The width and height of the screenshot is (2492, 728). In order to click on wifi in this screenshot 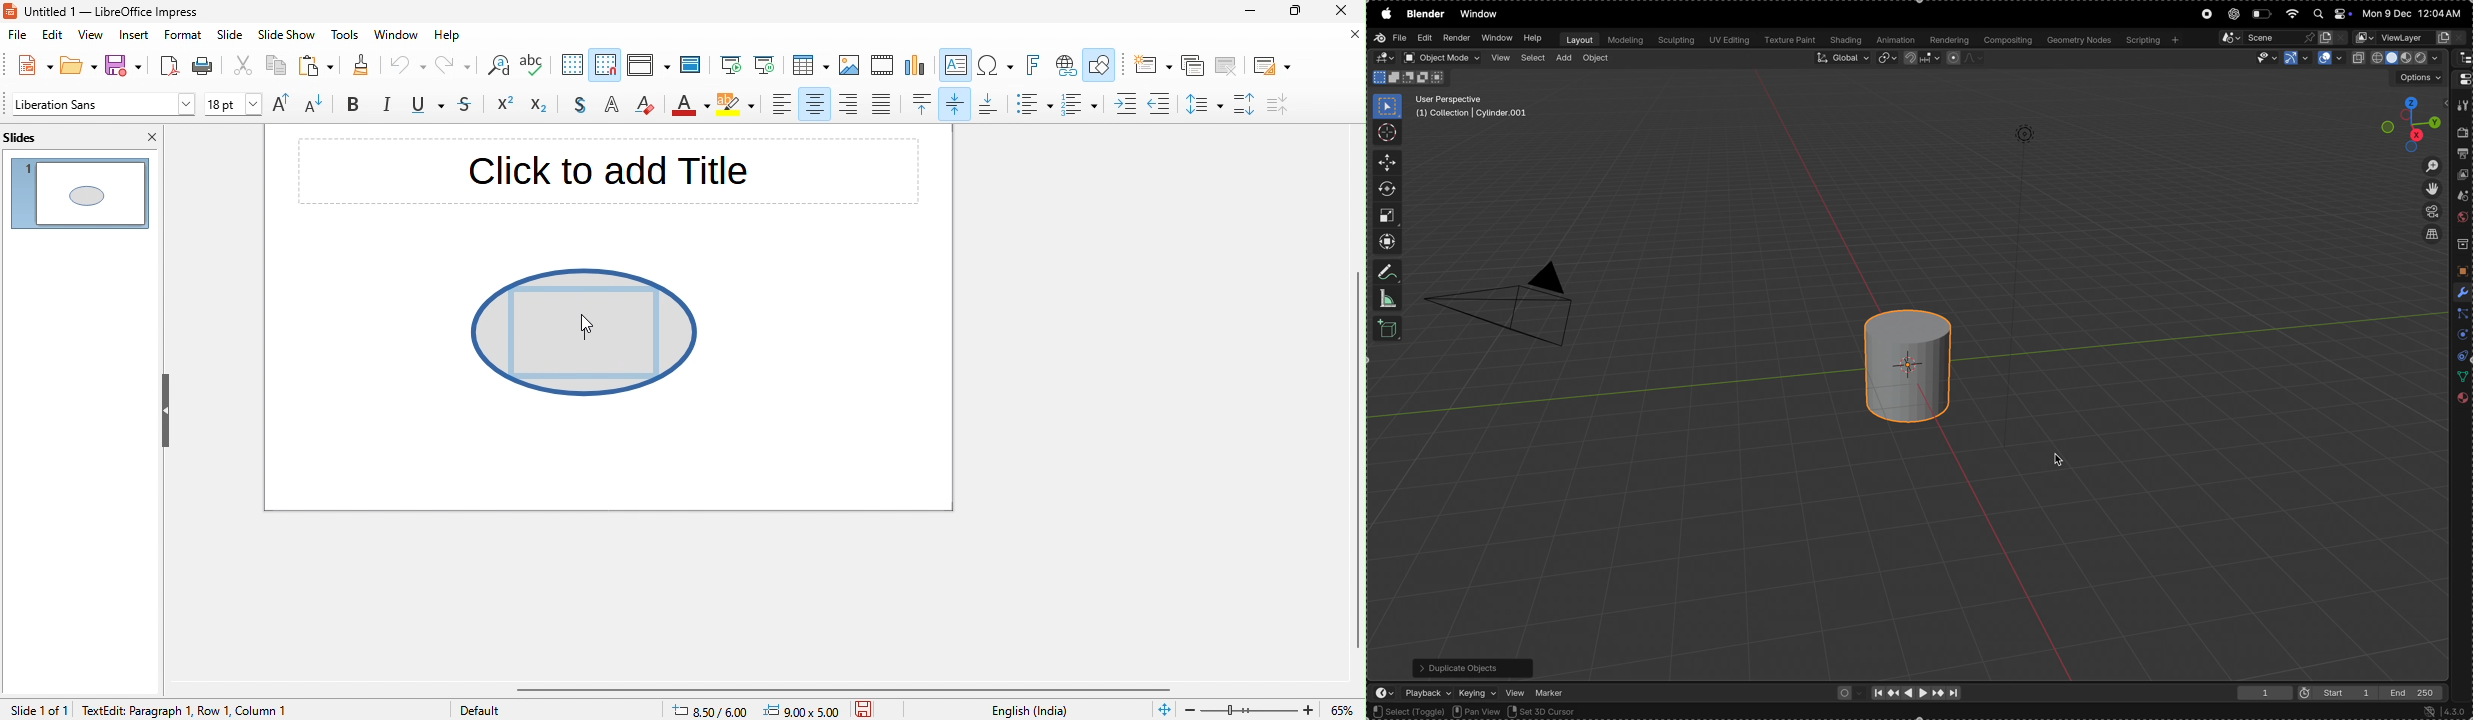, I will do `click(2291, 13)`.